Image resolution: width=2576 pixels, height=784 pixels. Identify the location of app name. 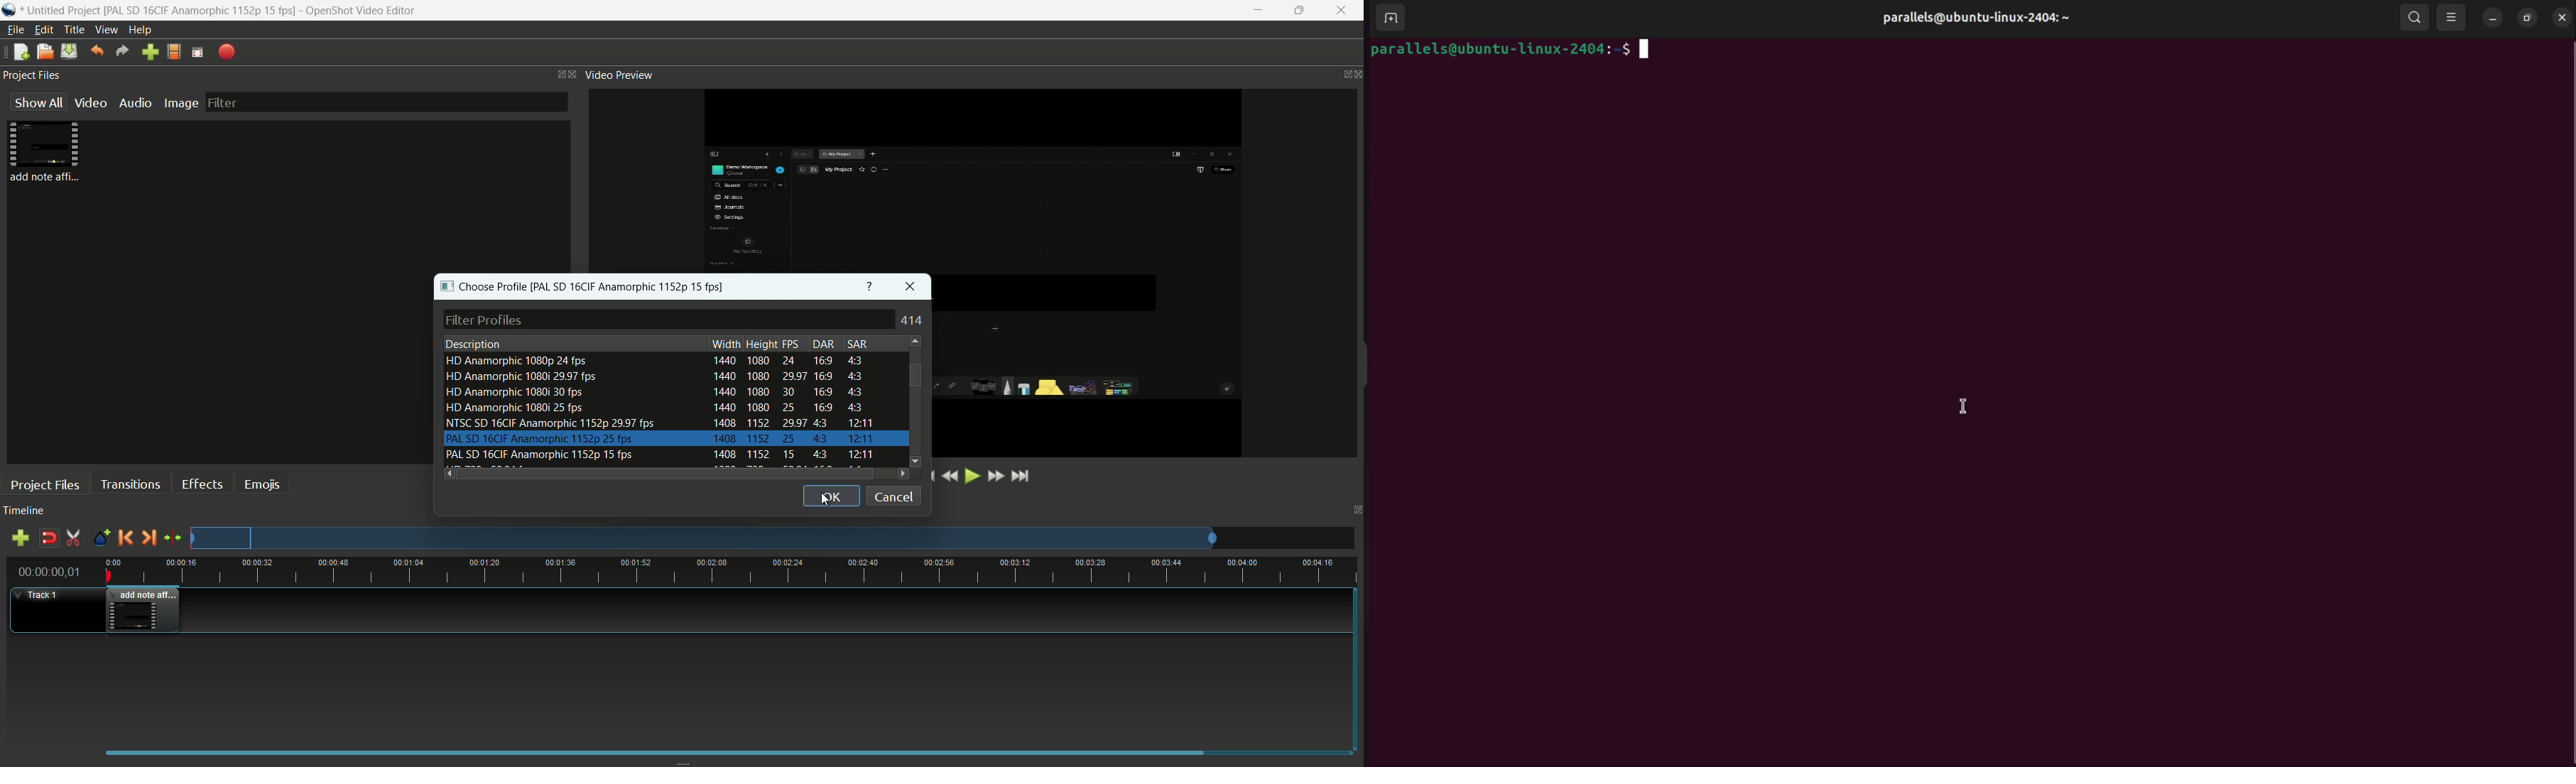
(363, 11).